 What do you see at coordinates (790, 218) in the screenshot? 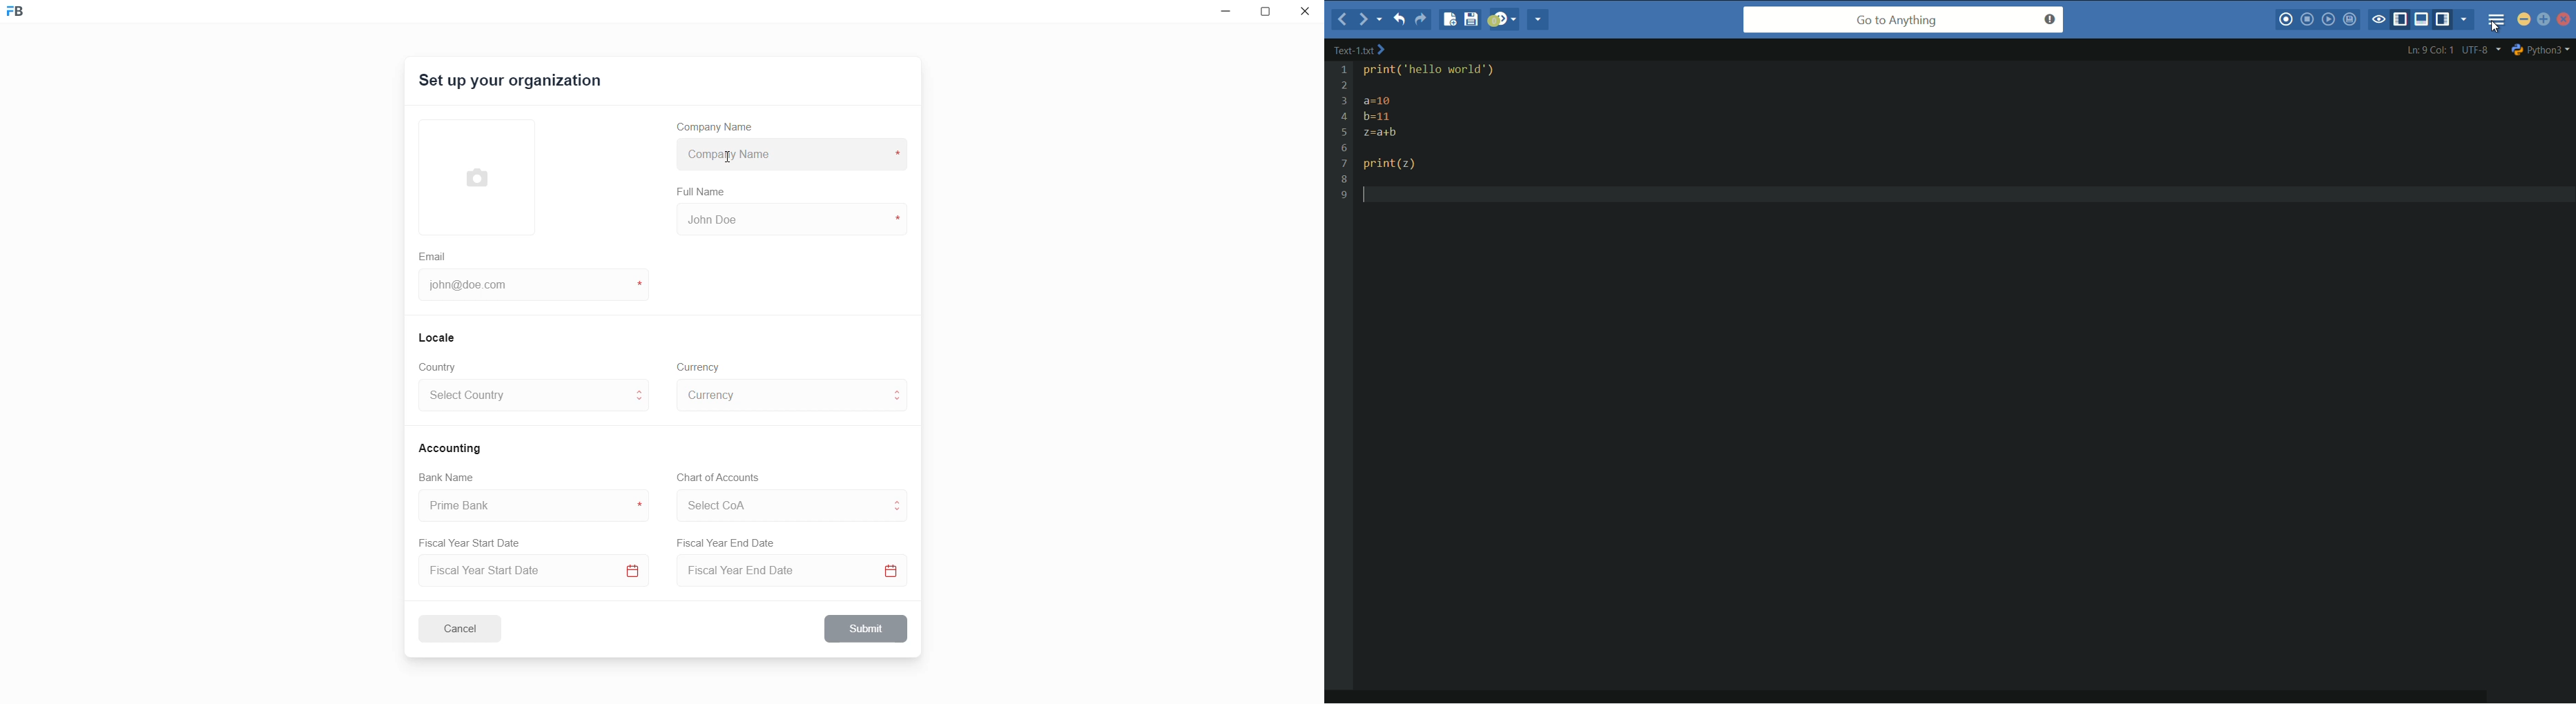
I see `full name input box` at bounding box center [790, 218].